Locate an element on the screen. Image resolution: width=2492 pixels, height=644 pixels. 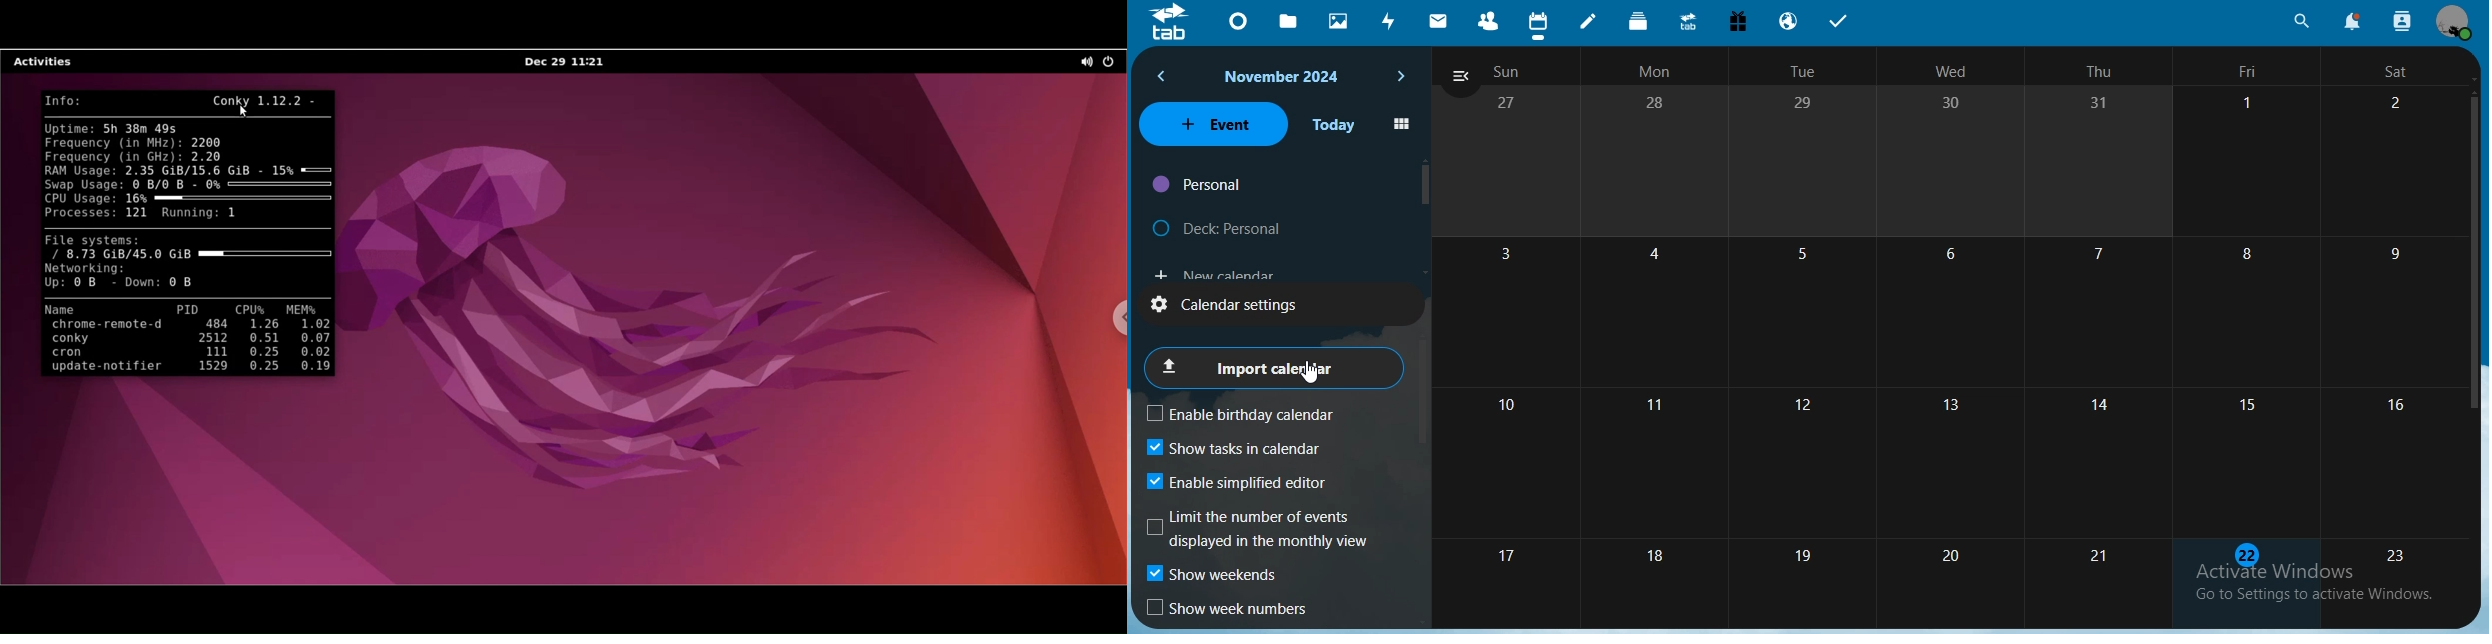
search contact is located at coordinates (2401, 19).